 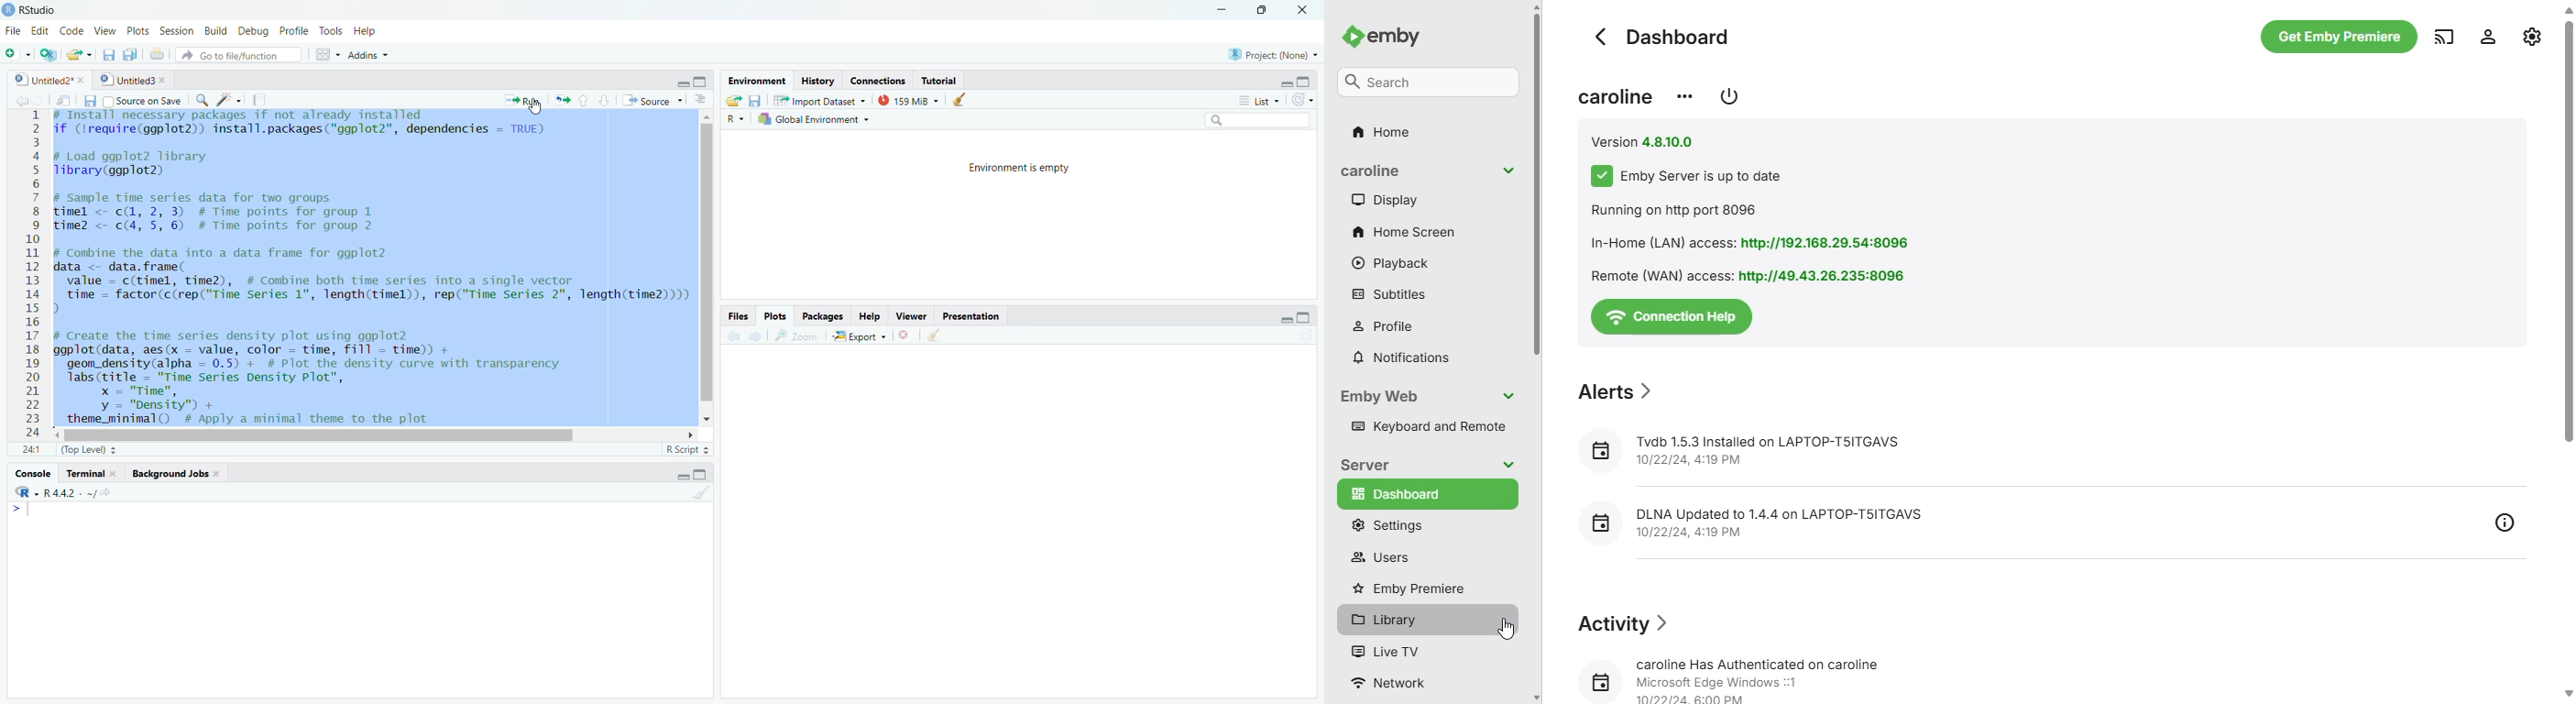 What do you see at coordinates (326, 55) in the screenshot?
I see `Workspace panes` at bounding box center [326, 55].